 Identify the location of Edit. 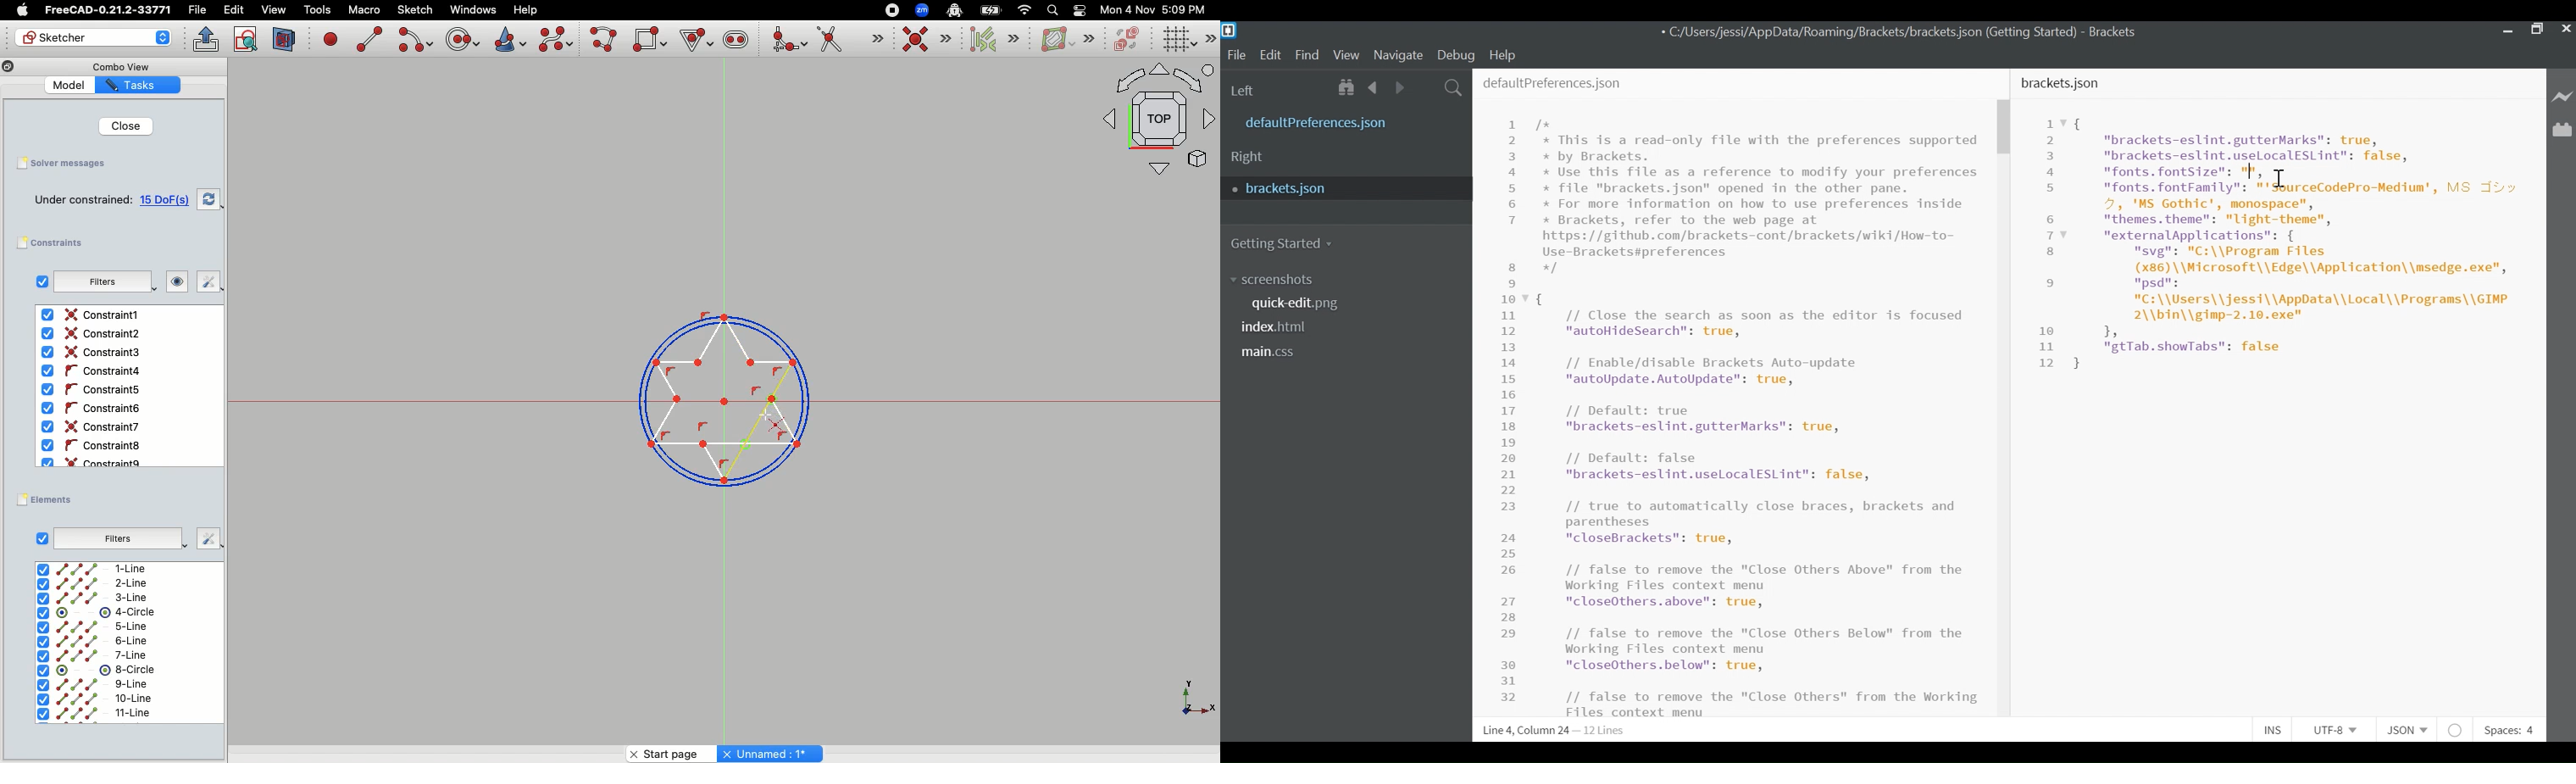
(234, 10).